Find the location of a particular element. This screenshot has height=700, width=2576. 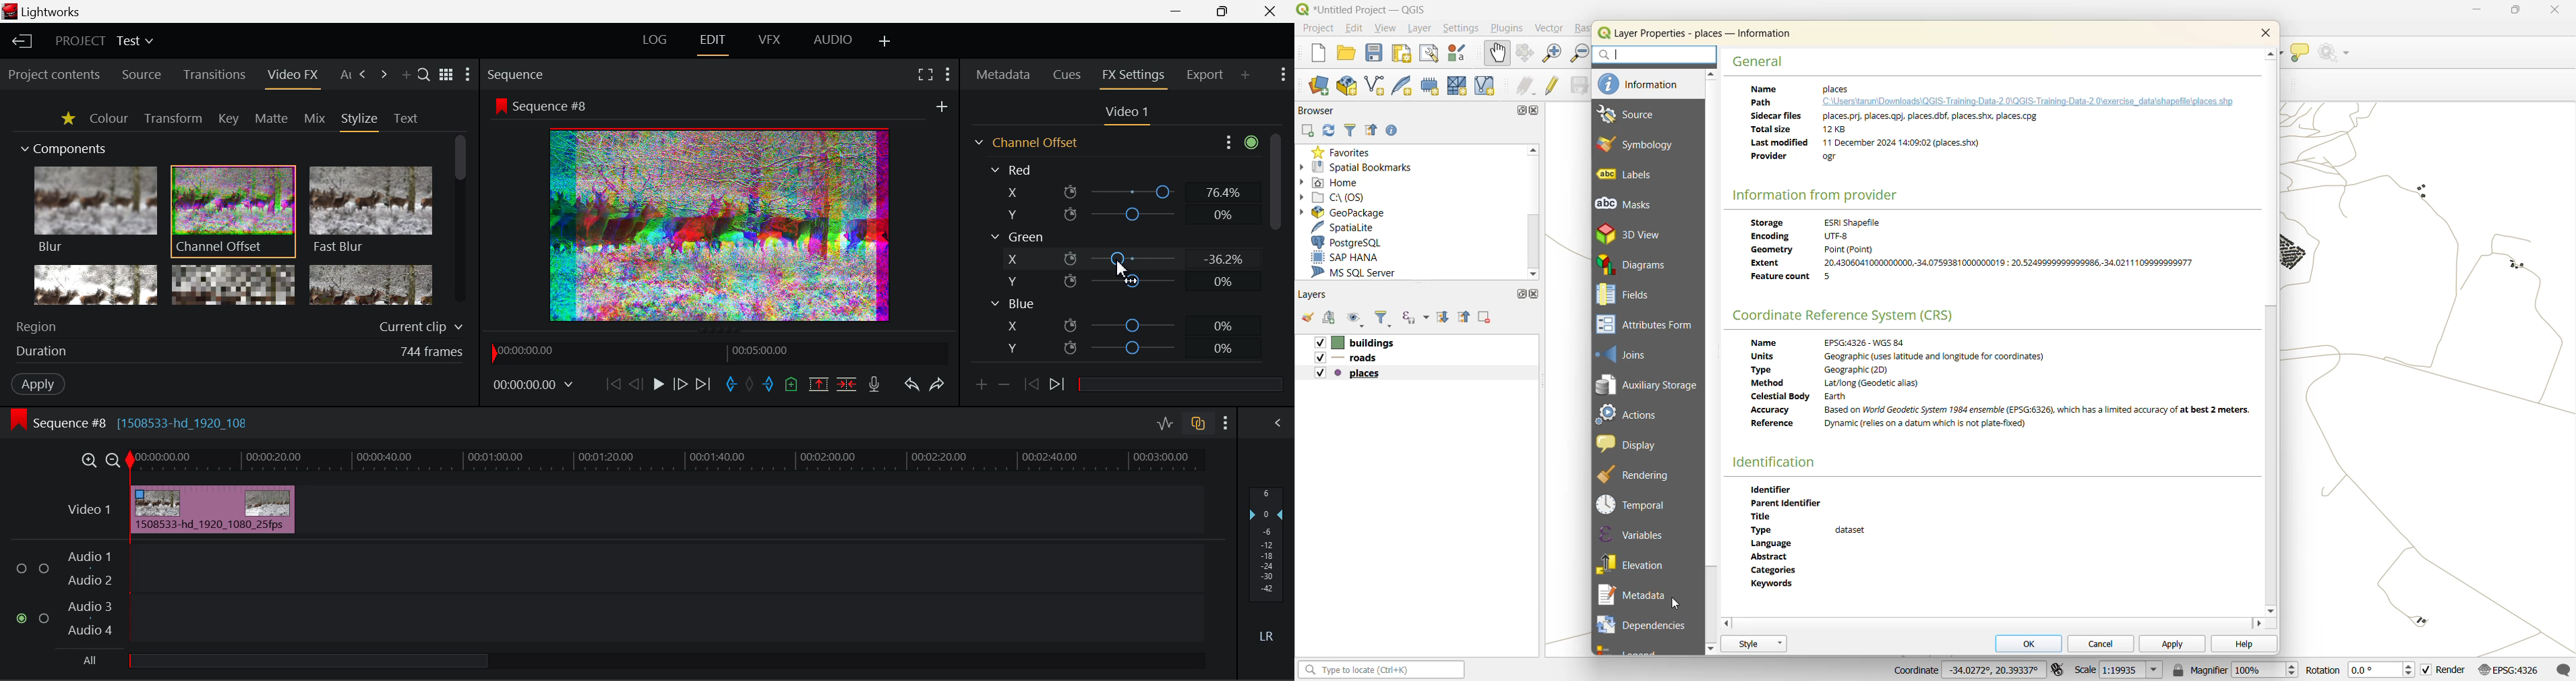

Key is located at coordinates (227, 119).